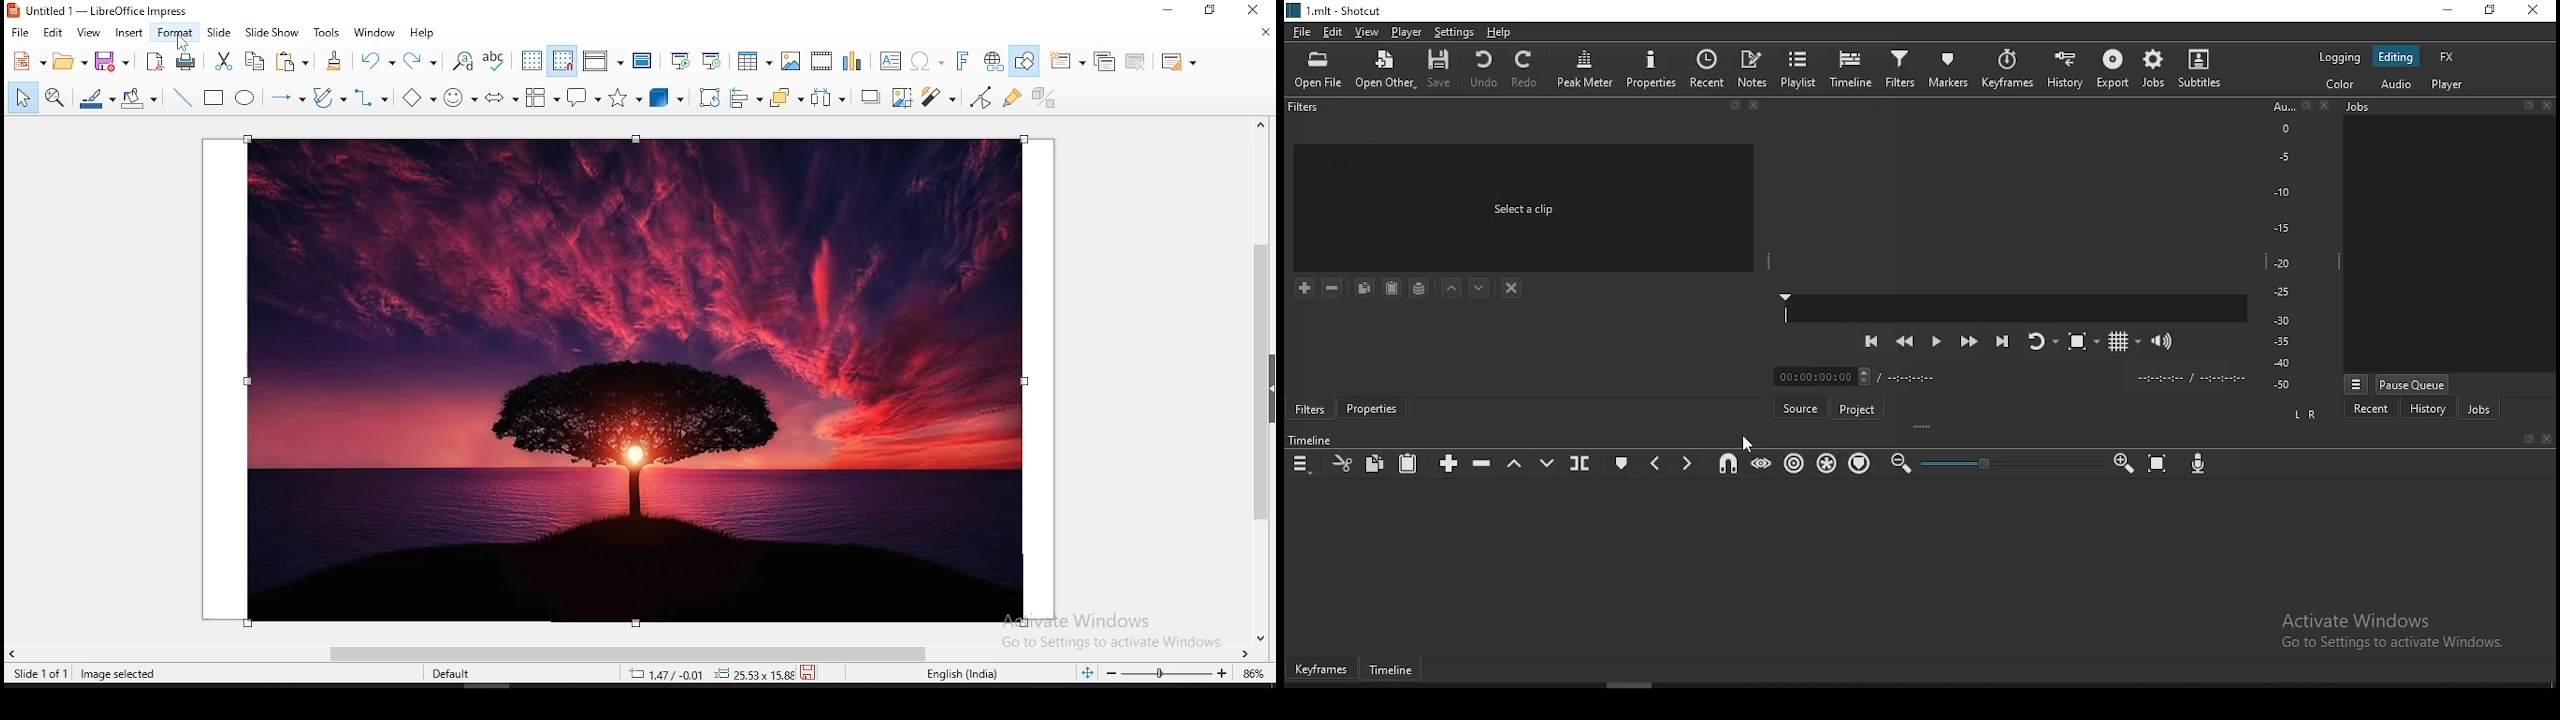  What do you see at coordinates (2399, 57) in the screenshot?
I see `editing` at bounding box center [2399, 57].